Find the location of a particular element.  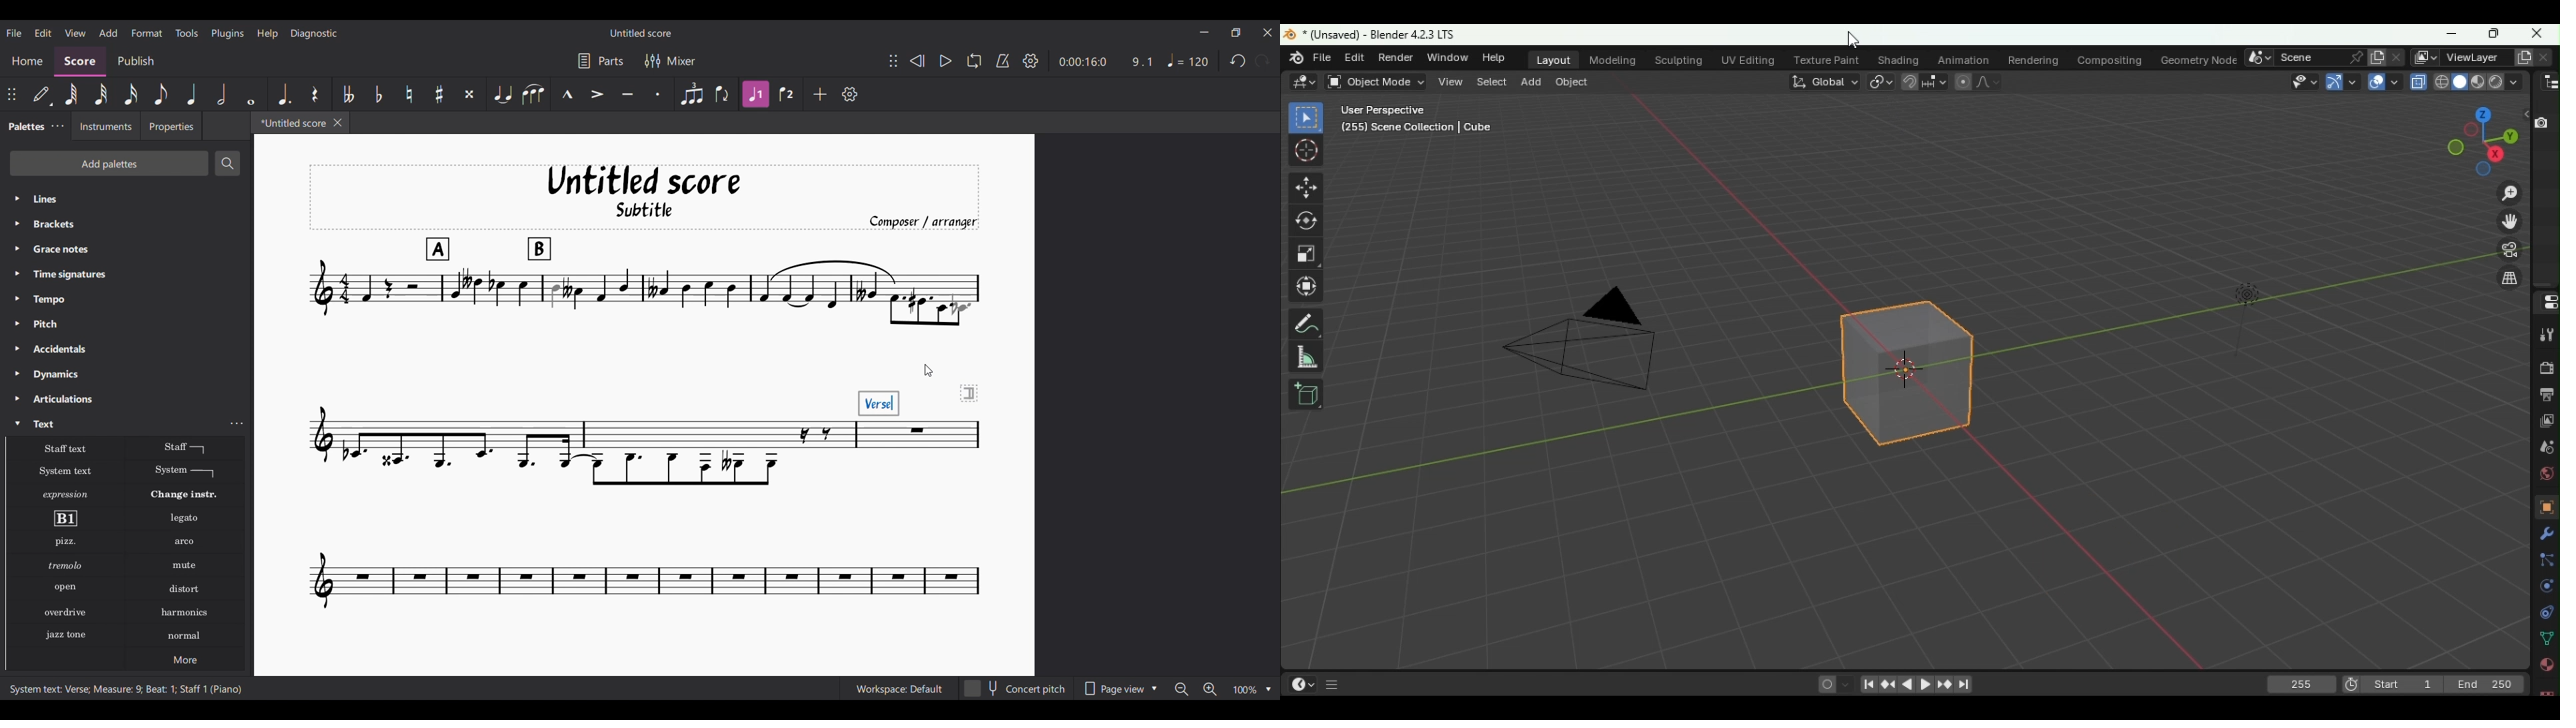

Page view options is located at coordinates (1119, 688).